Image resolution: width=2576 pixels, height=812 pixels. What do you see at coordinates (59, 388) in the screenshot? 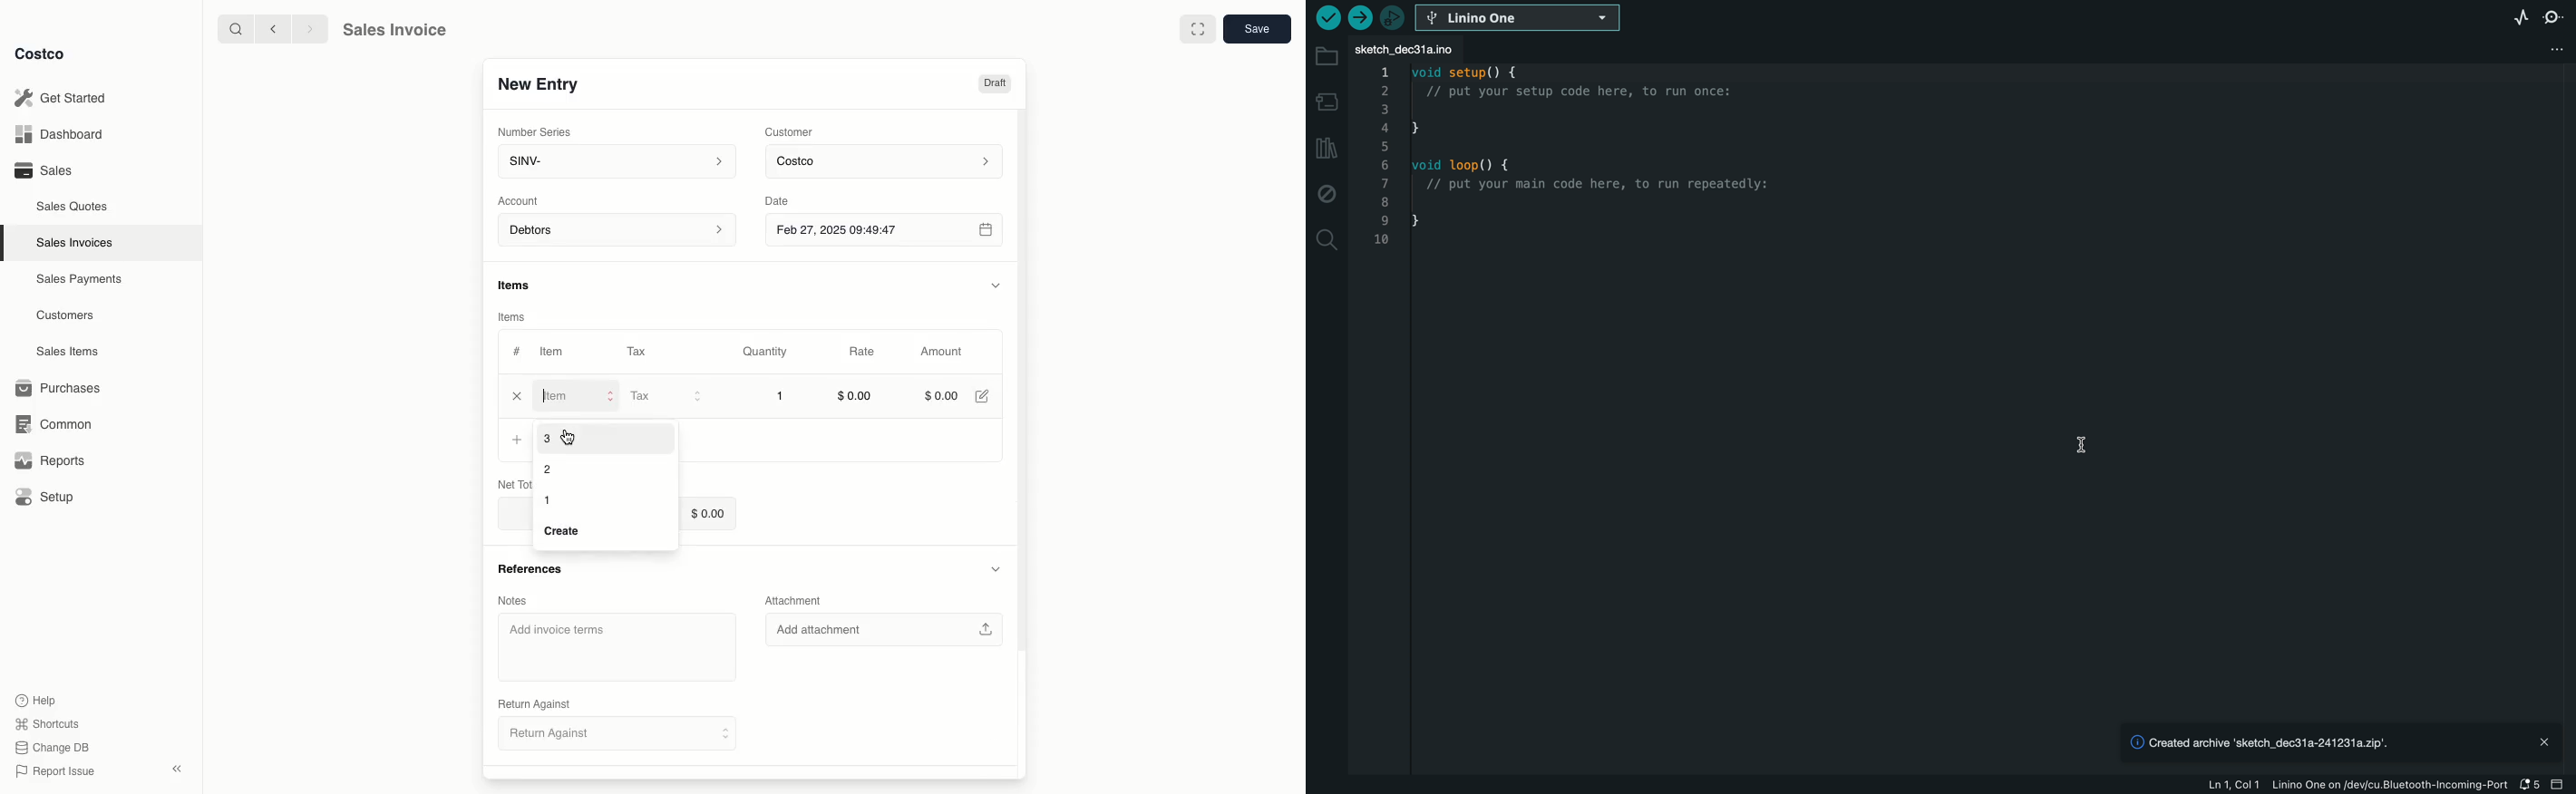
I see `Purchases` at bounding box center [59, 388].